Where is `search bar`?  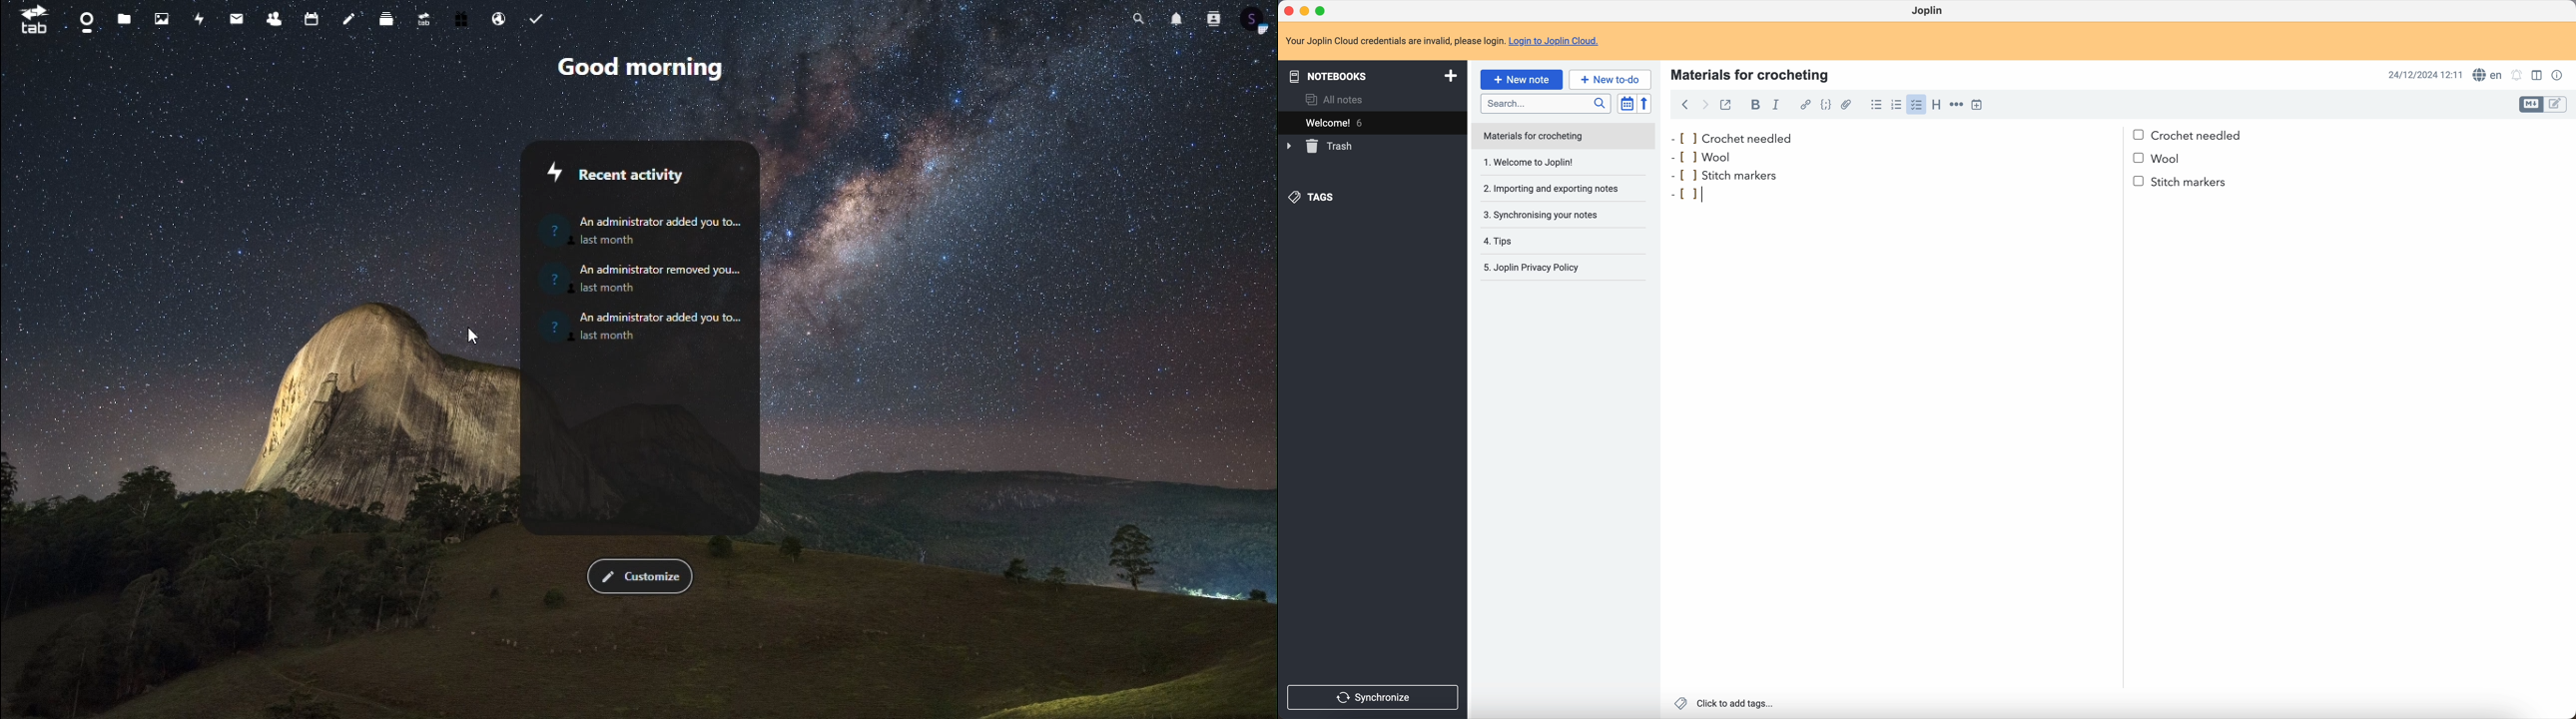 search bar is located at coordinates (1545, 102).